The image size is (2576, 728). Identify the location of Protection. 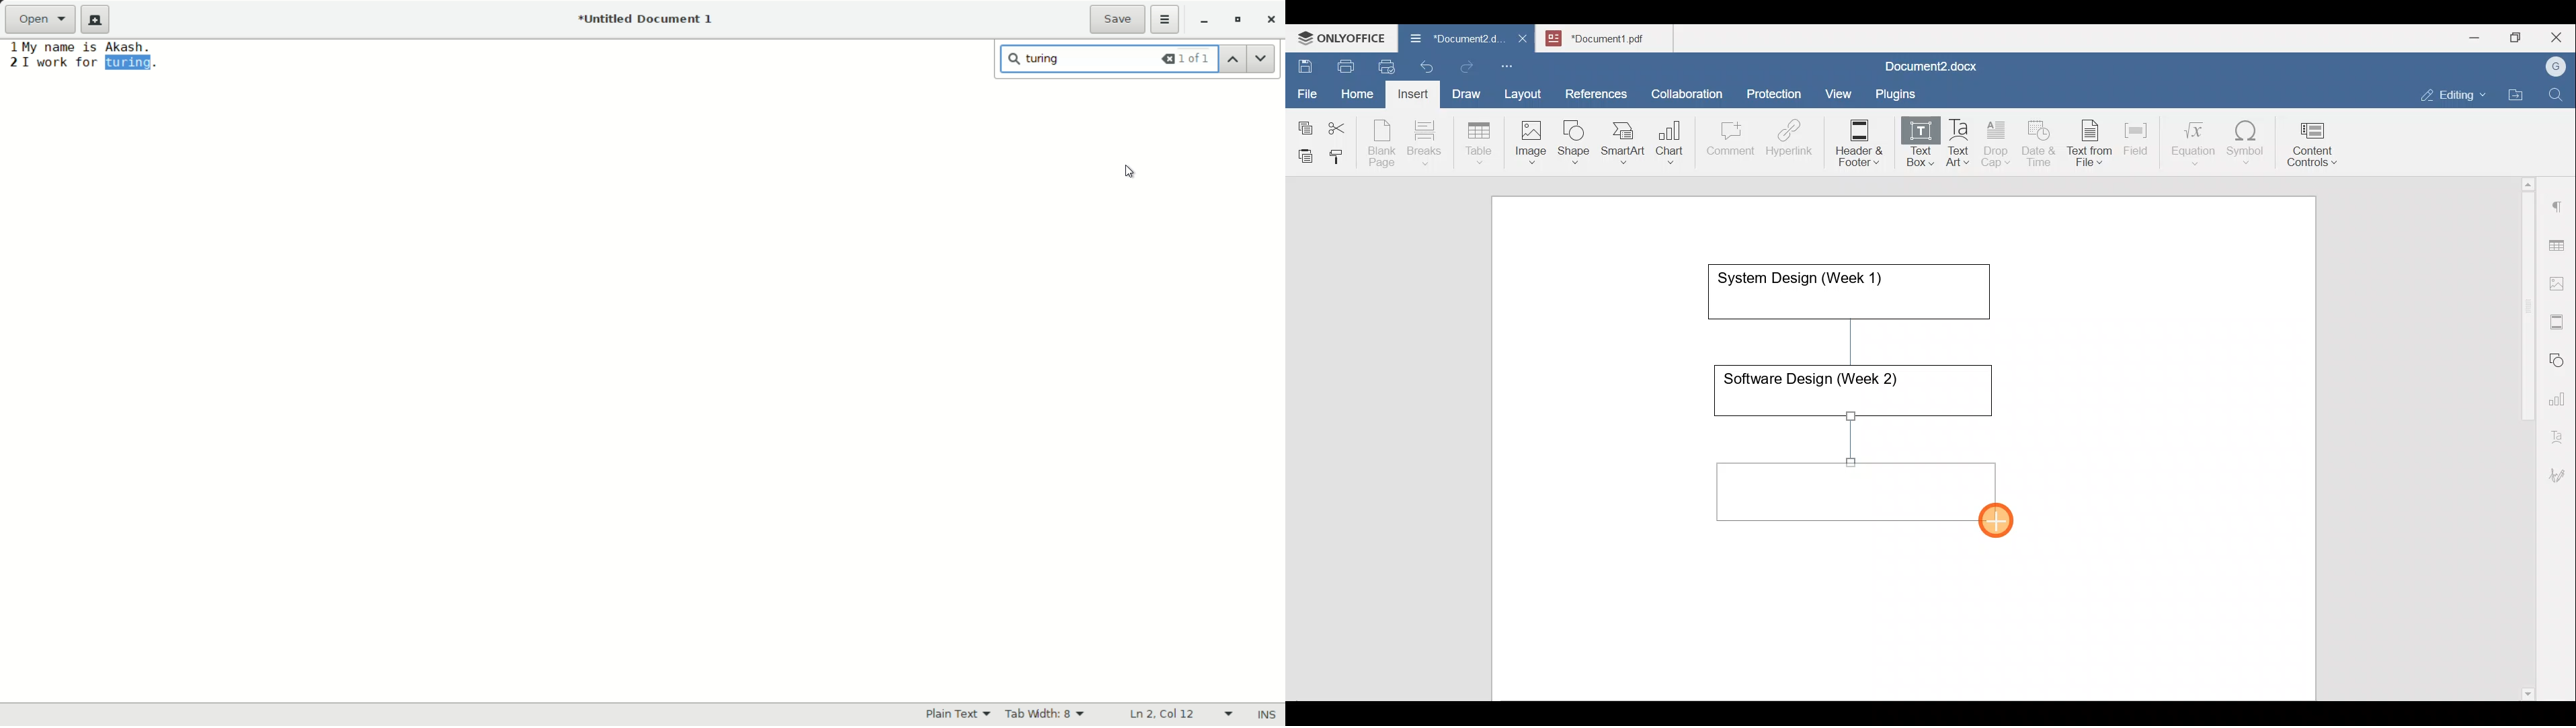
(1778, 92).